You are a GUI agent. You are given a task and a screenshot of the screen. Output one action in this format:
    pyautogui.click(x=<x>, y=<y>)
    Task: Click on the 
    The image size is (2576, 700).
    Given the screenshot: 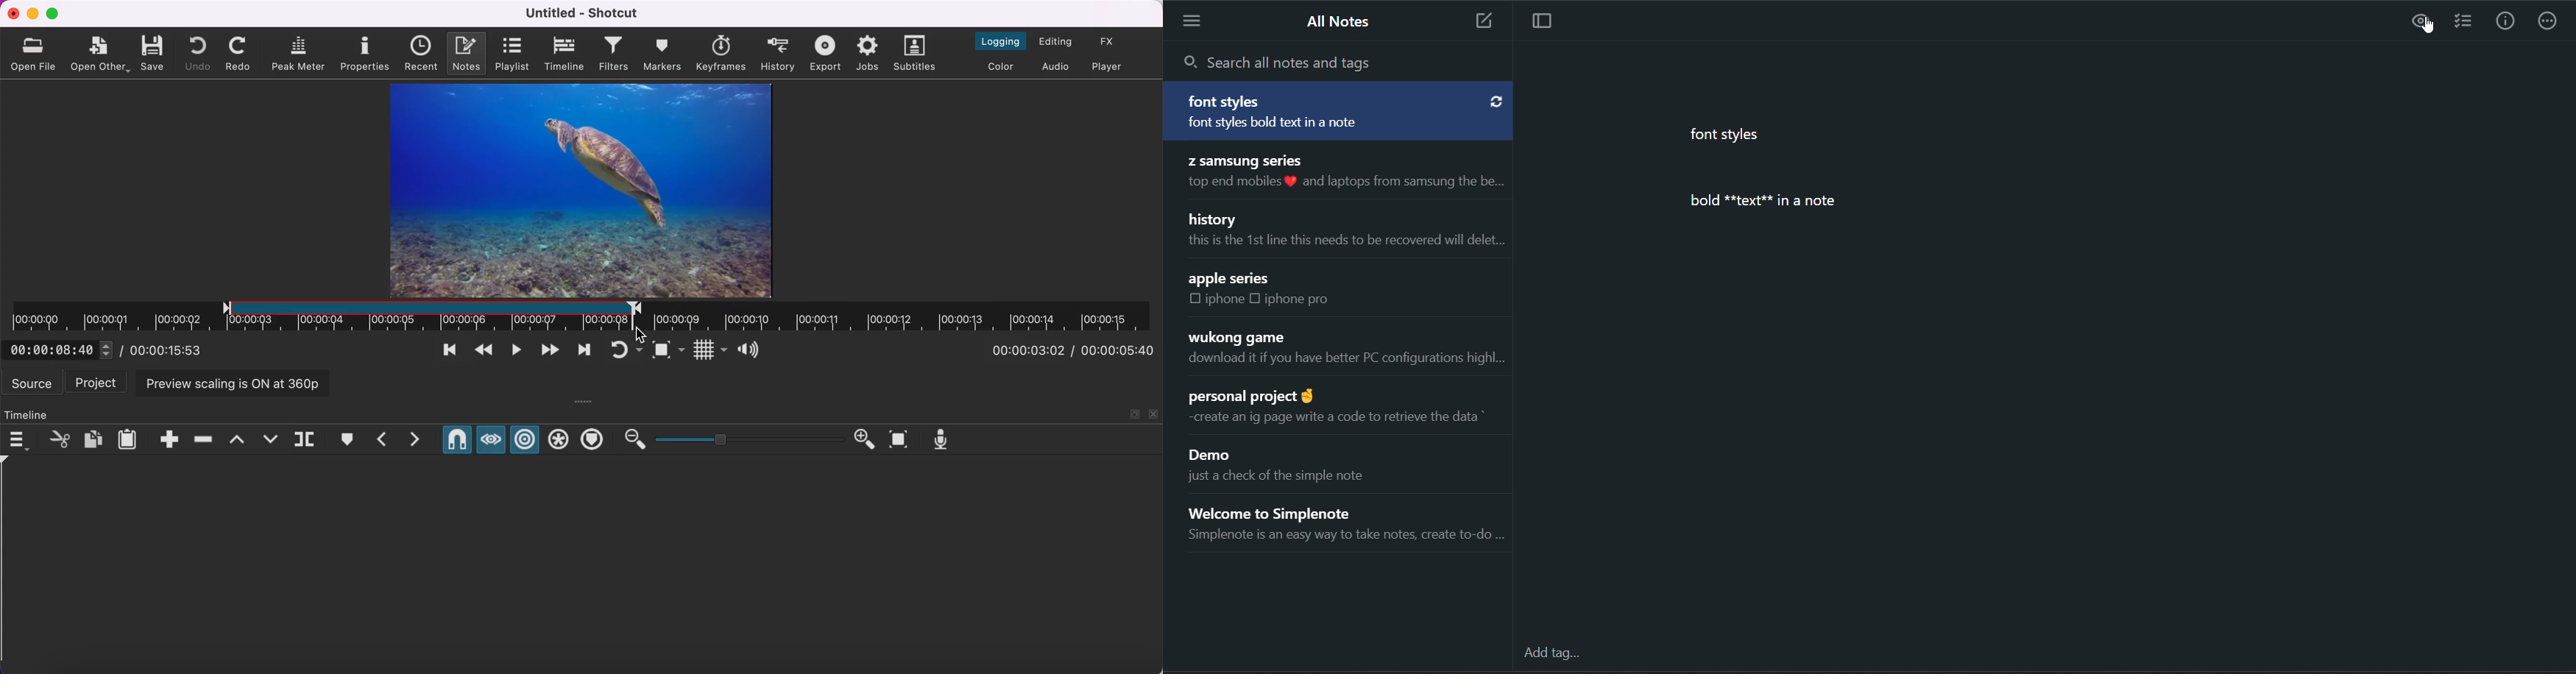 What is the action you would take?
    pyautogui.click(x=622, y=350)
    